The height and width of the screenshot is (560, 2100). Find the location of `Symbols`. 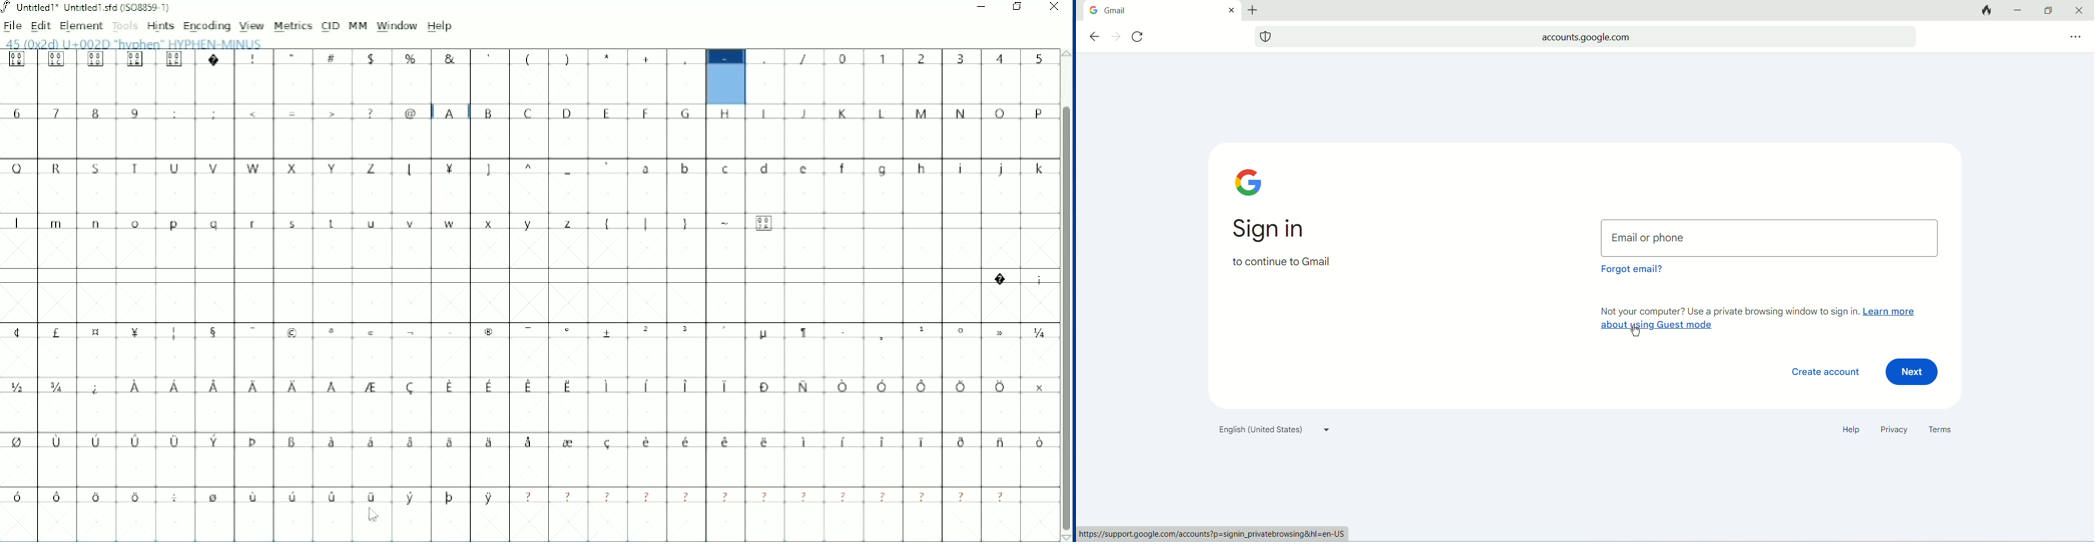

Symbols is located at coordinates (527, 444).